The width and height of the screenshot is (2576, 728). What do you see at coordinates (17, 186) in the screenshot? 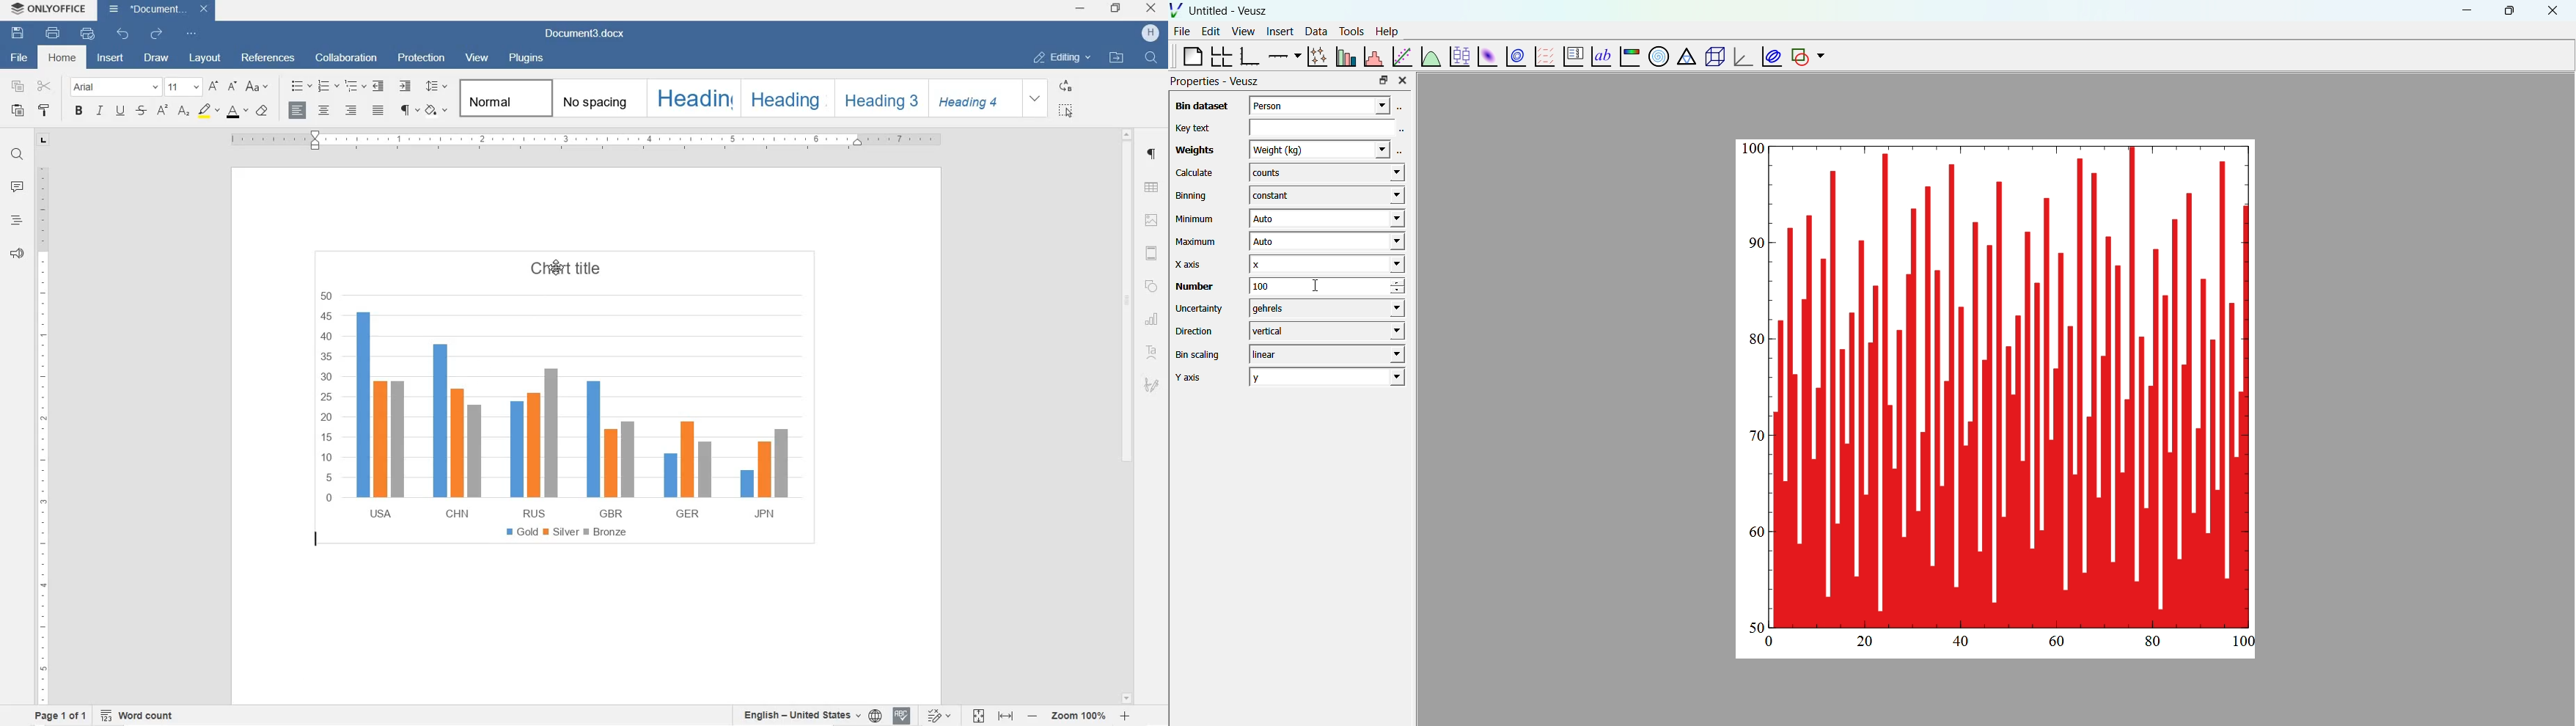
I see `COMMENT` at bounding box center [17, 186].